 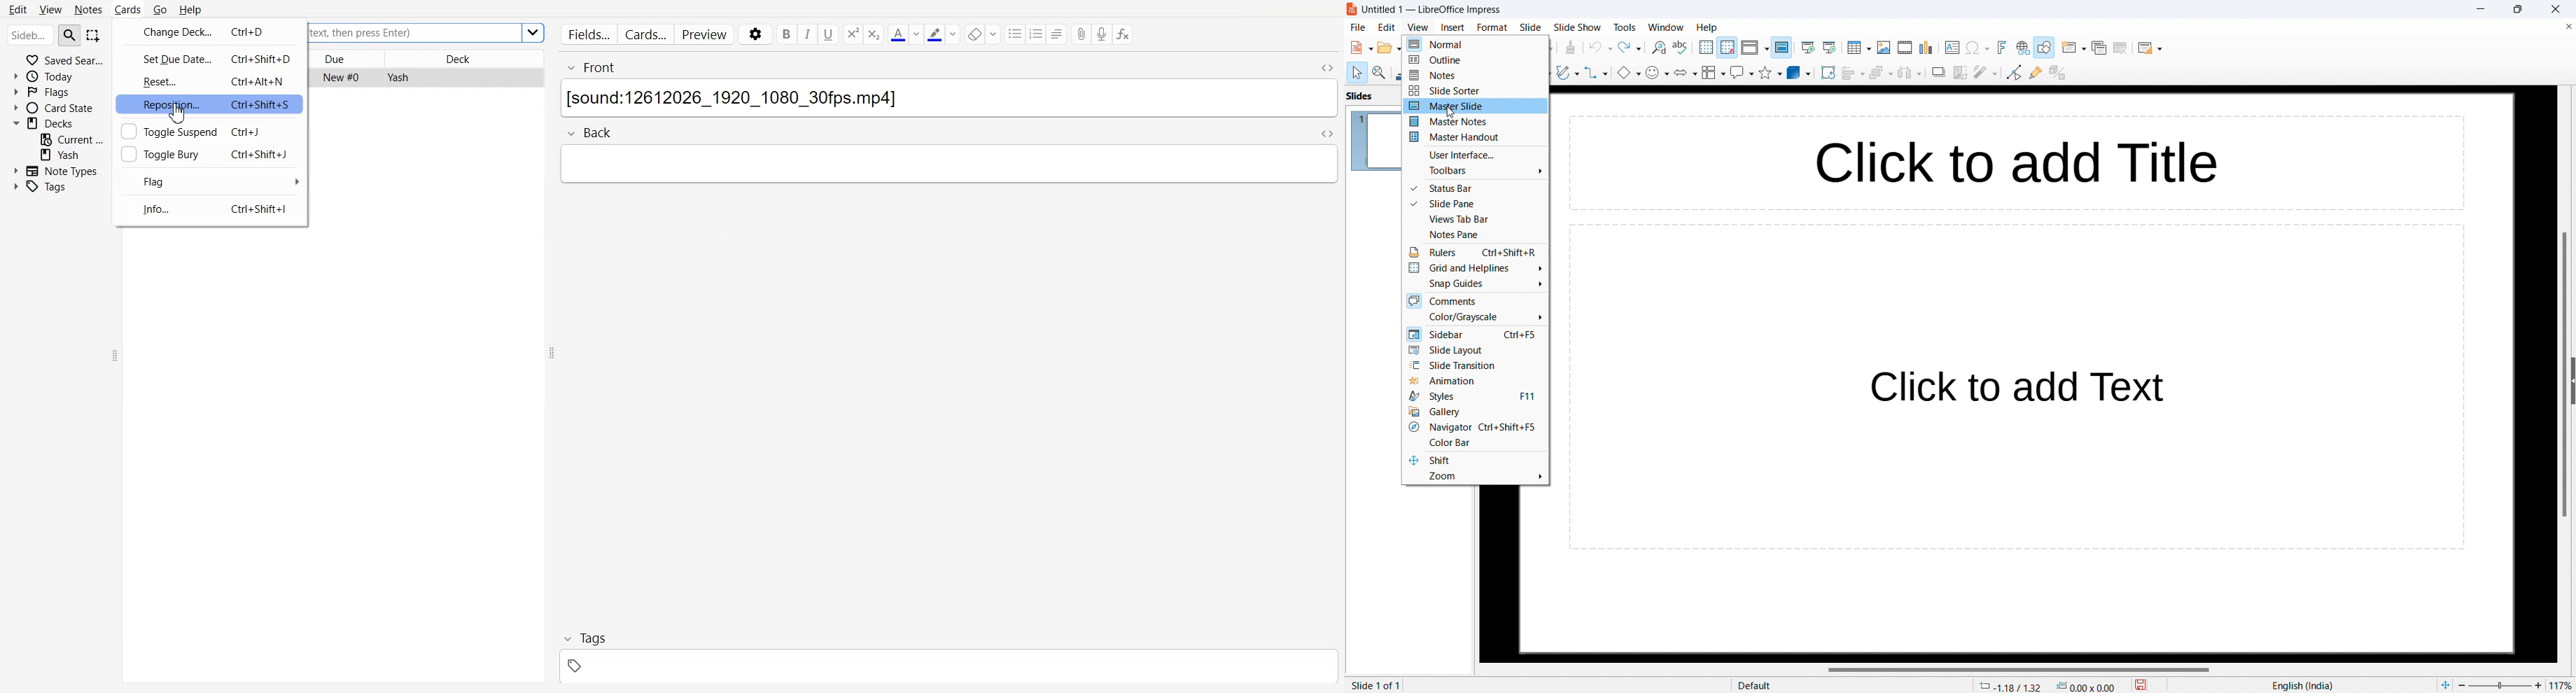 What do you see at coordinates (875, 34) in the screenshot?
I see `Superscript` at bounding box center [875, 34].